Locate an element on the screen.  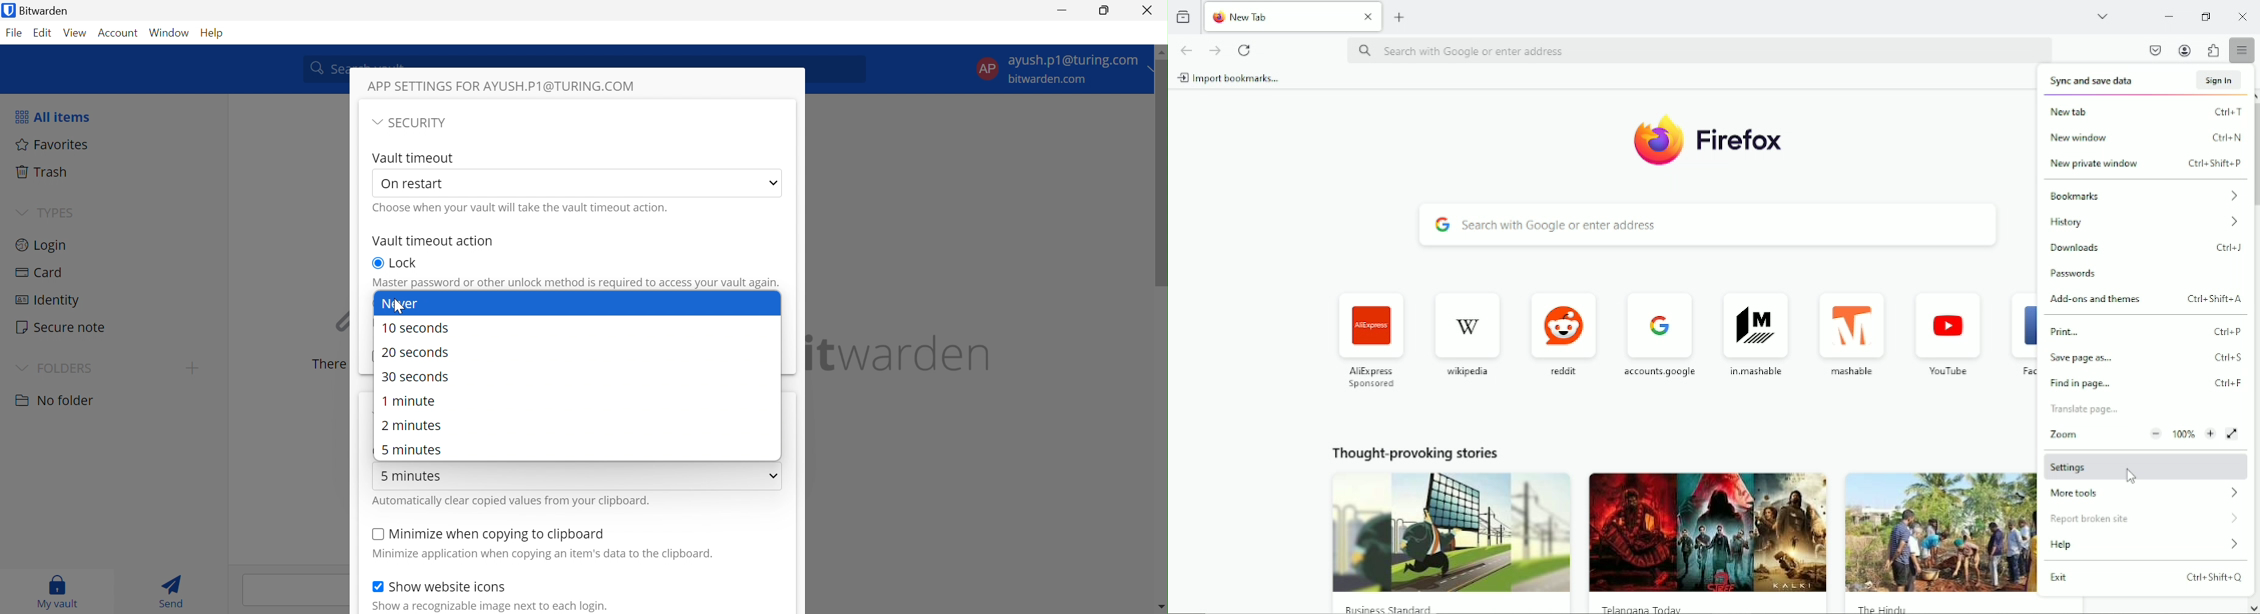
New window is located at coordinates (2146, 138).